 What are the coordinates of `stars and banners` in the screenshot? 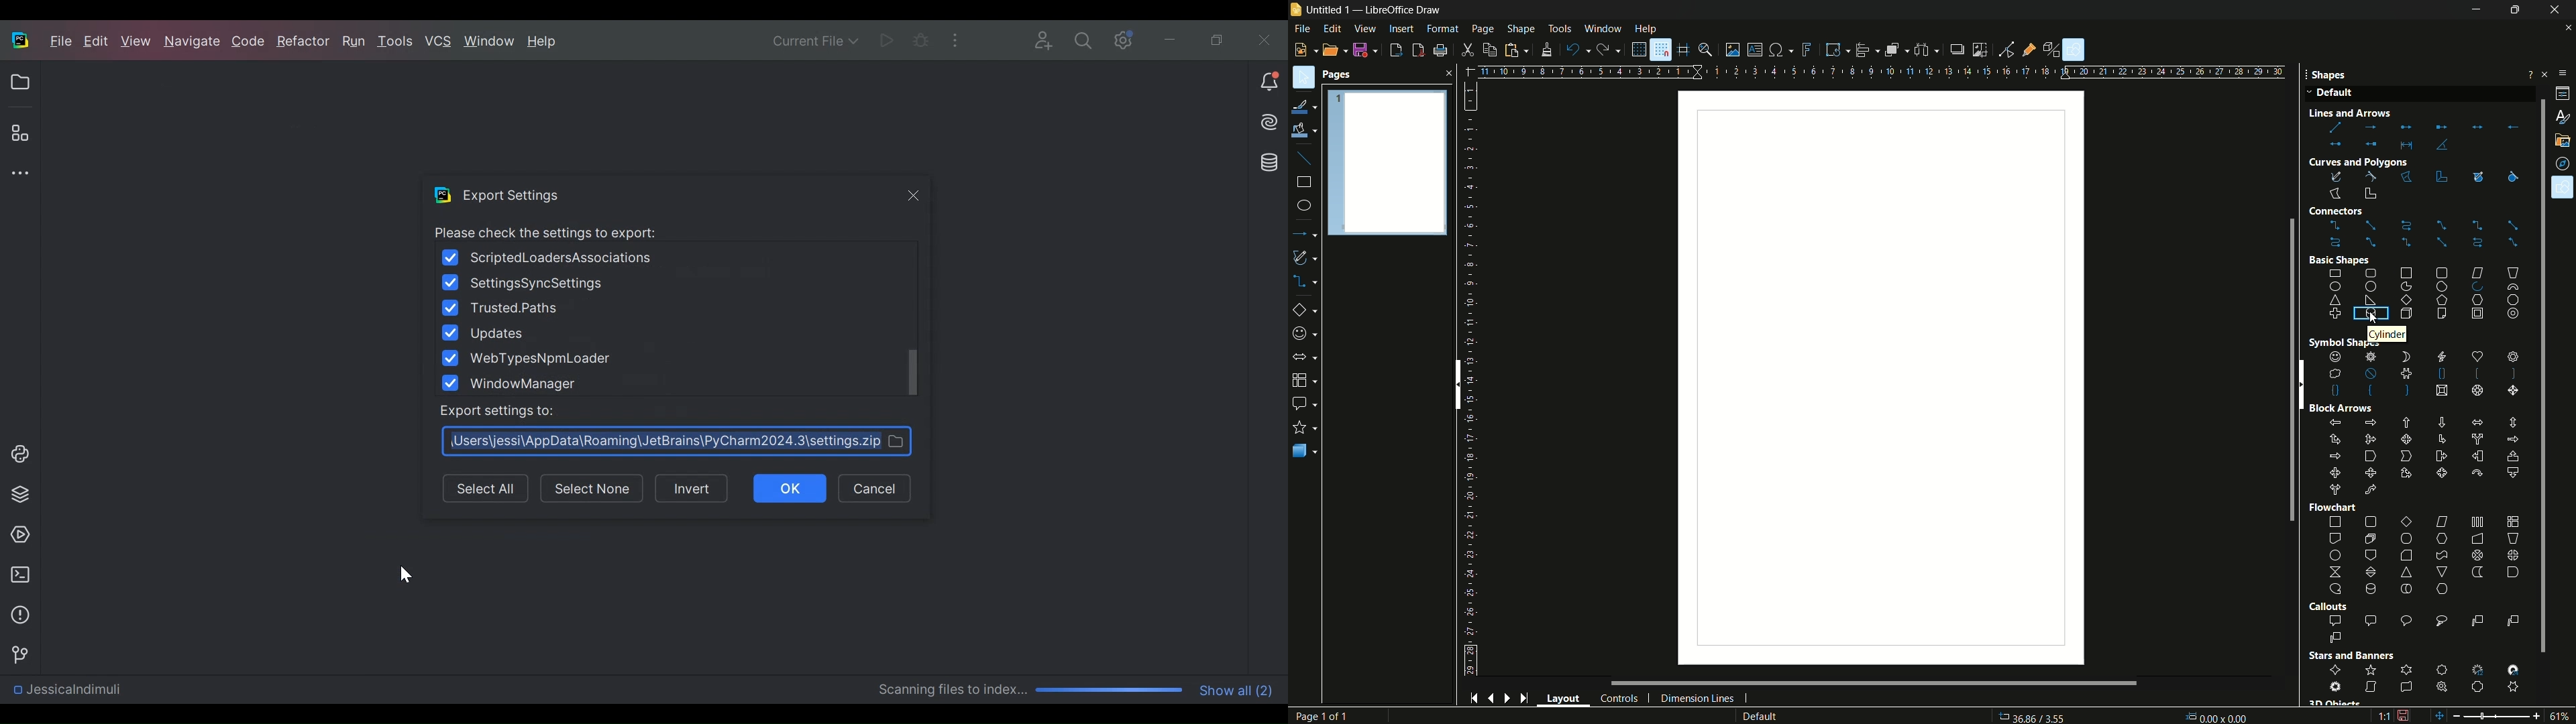 It's located at (2428, 678).